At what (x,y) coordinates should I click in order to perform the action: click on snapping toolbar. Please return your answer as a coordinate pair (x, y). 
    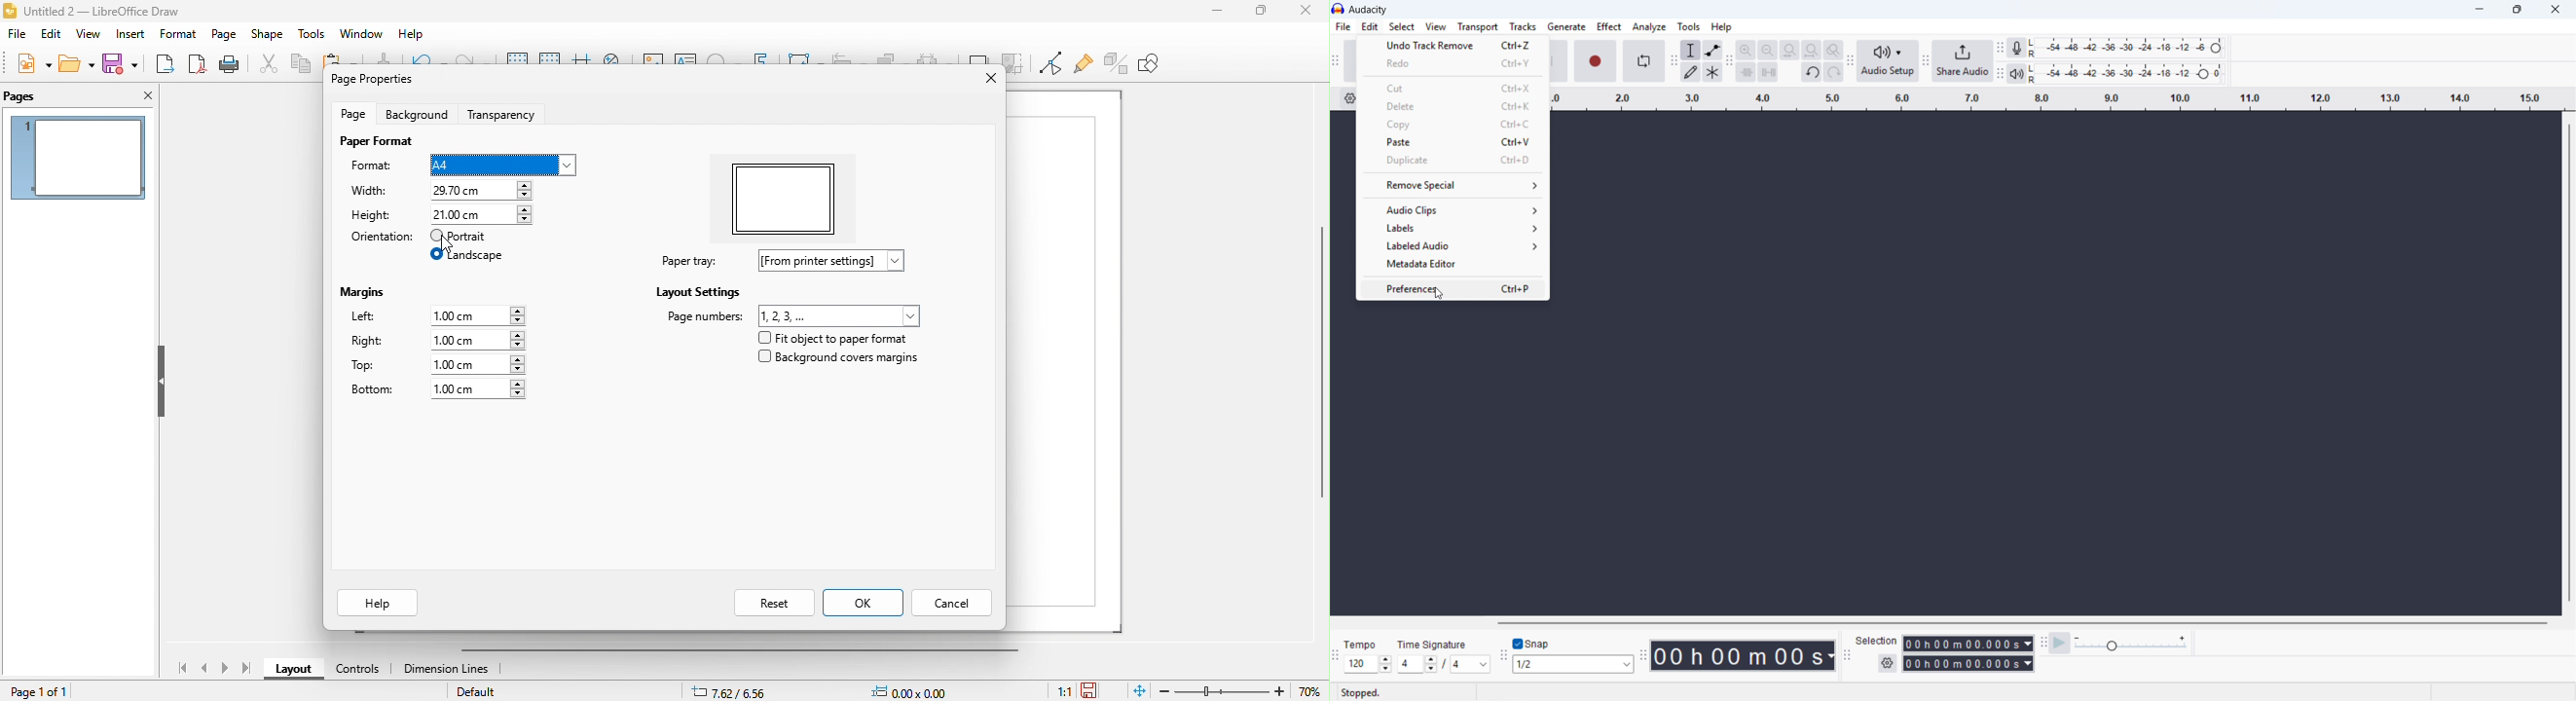
    Looking at the image, I should click on (1503, 656).